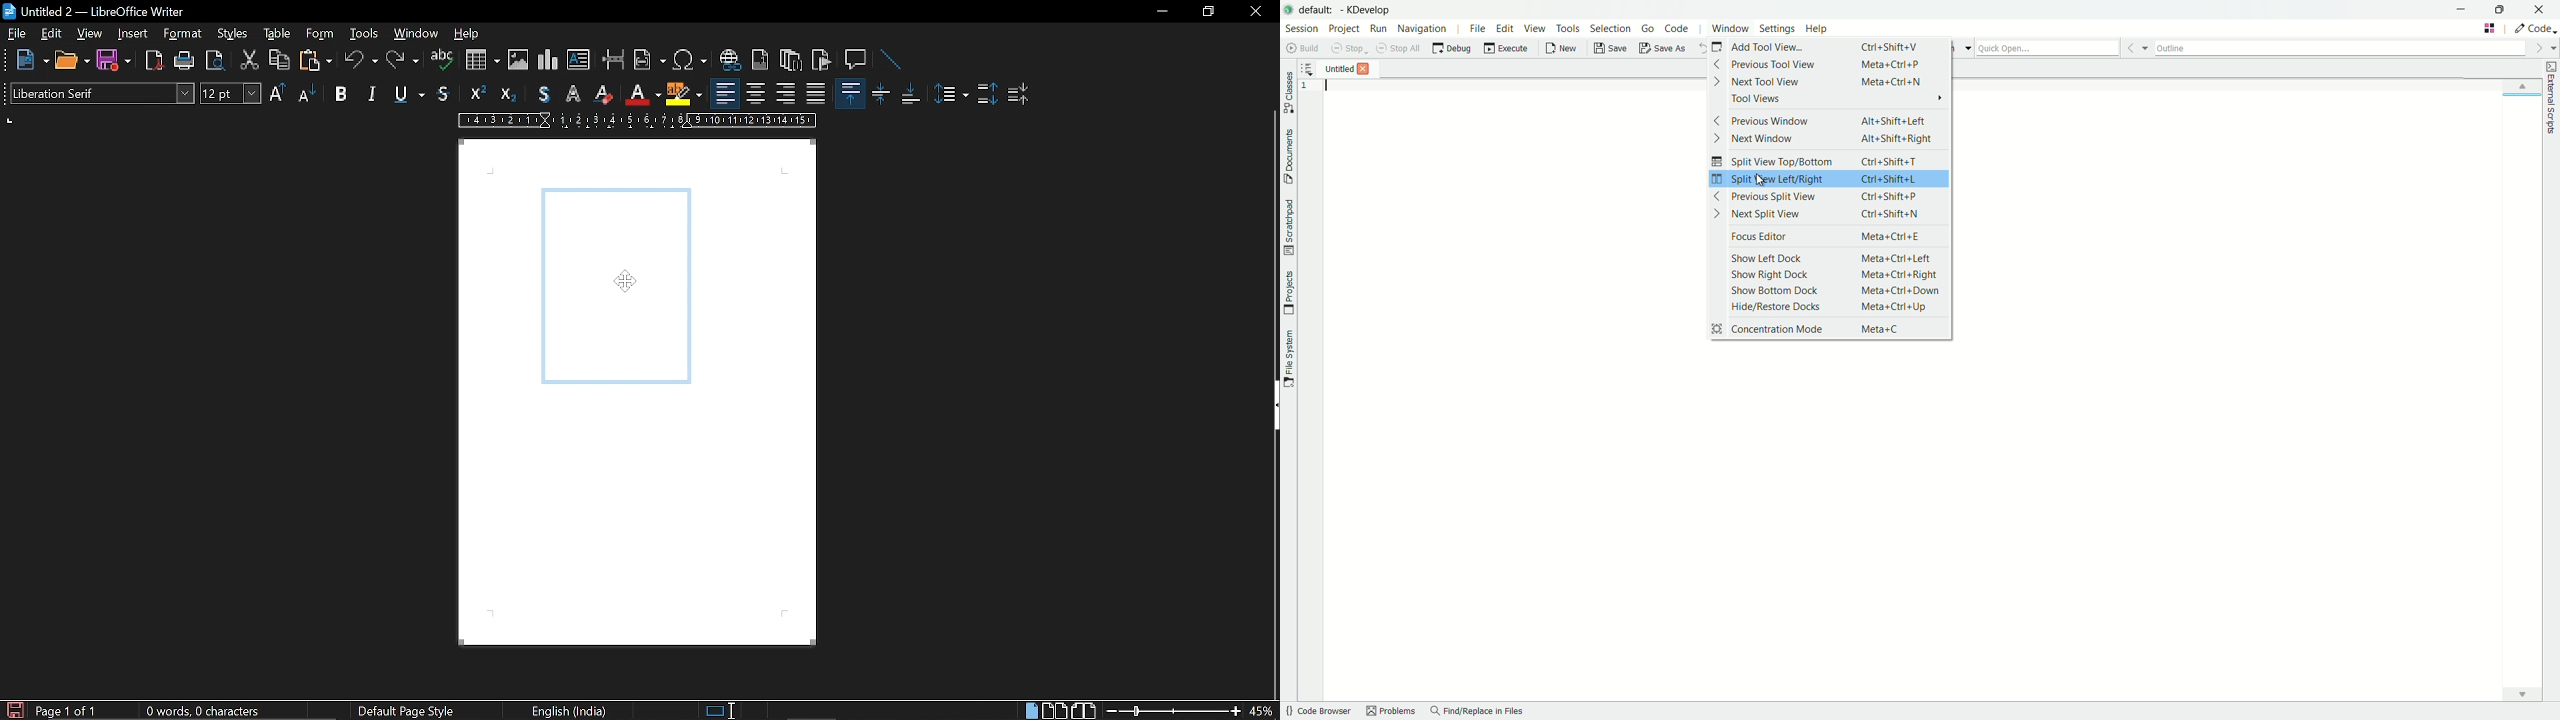  I want to click on Untitled 2 - LibreOffice Writer, so click(100, 13).